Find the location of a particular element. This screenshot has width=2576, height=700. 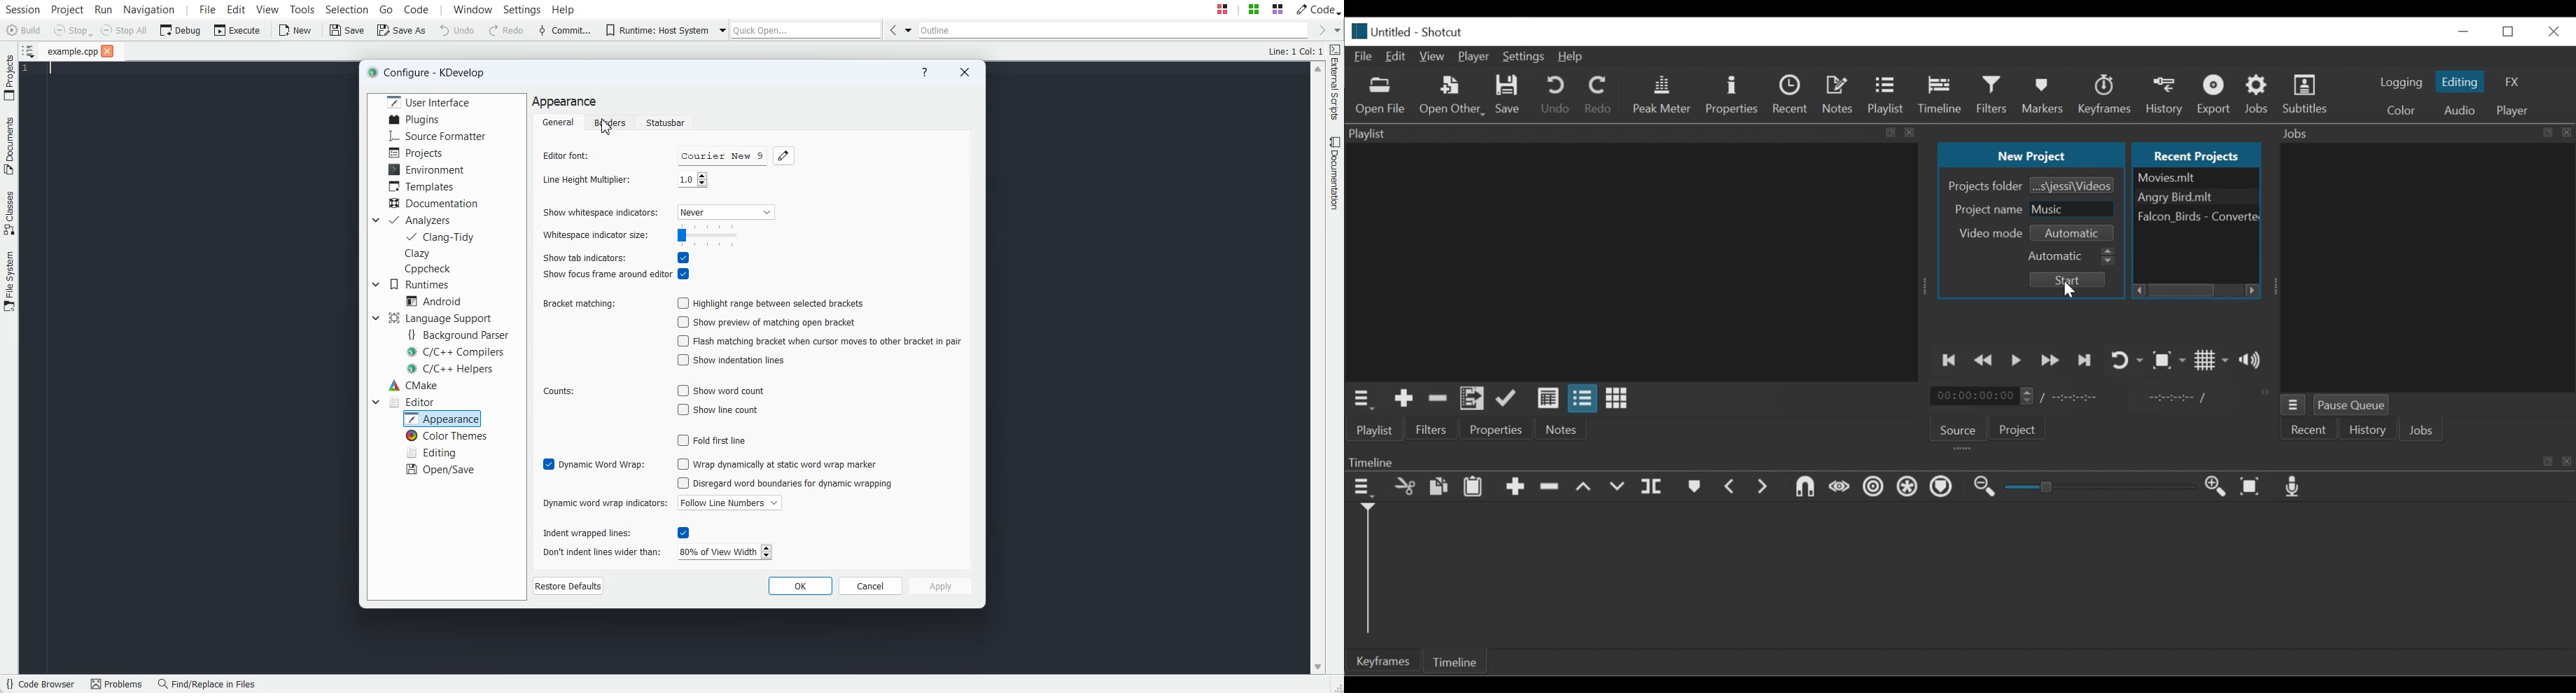

Jobs menu is located at coordinates (2293, 404).